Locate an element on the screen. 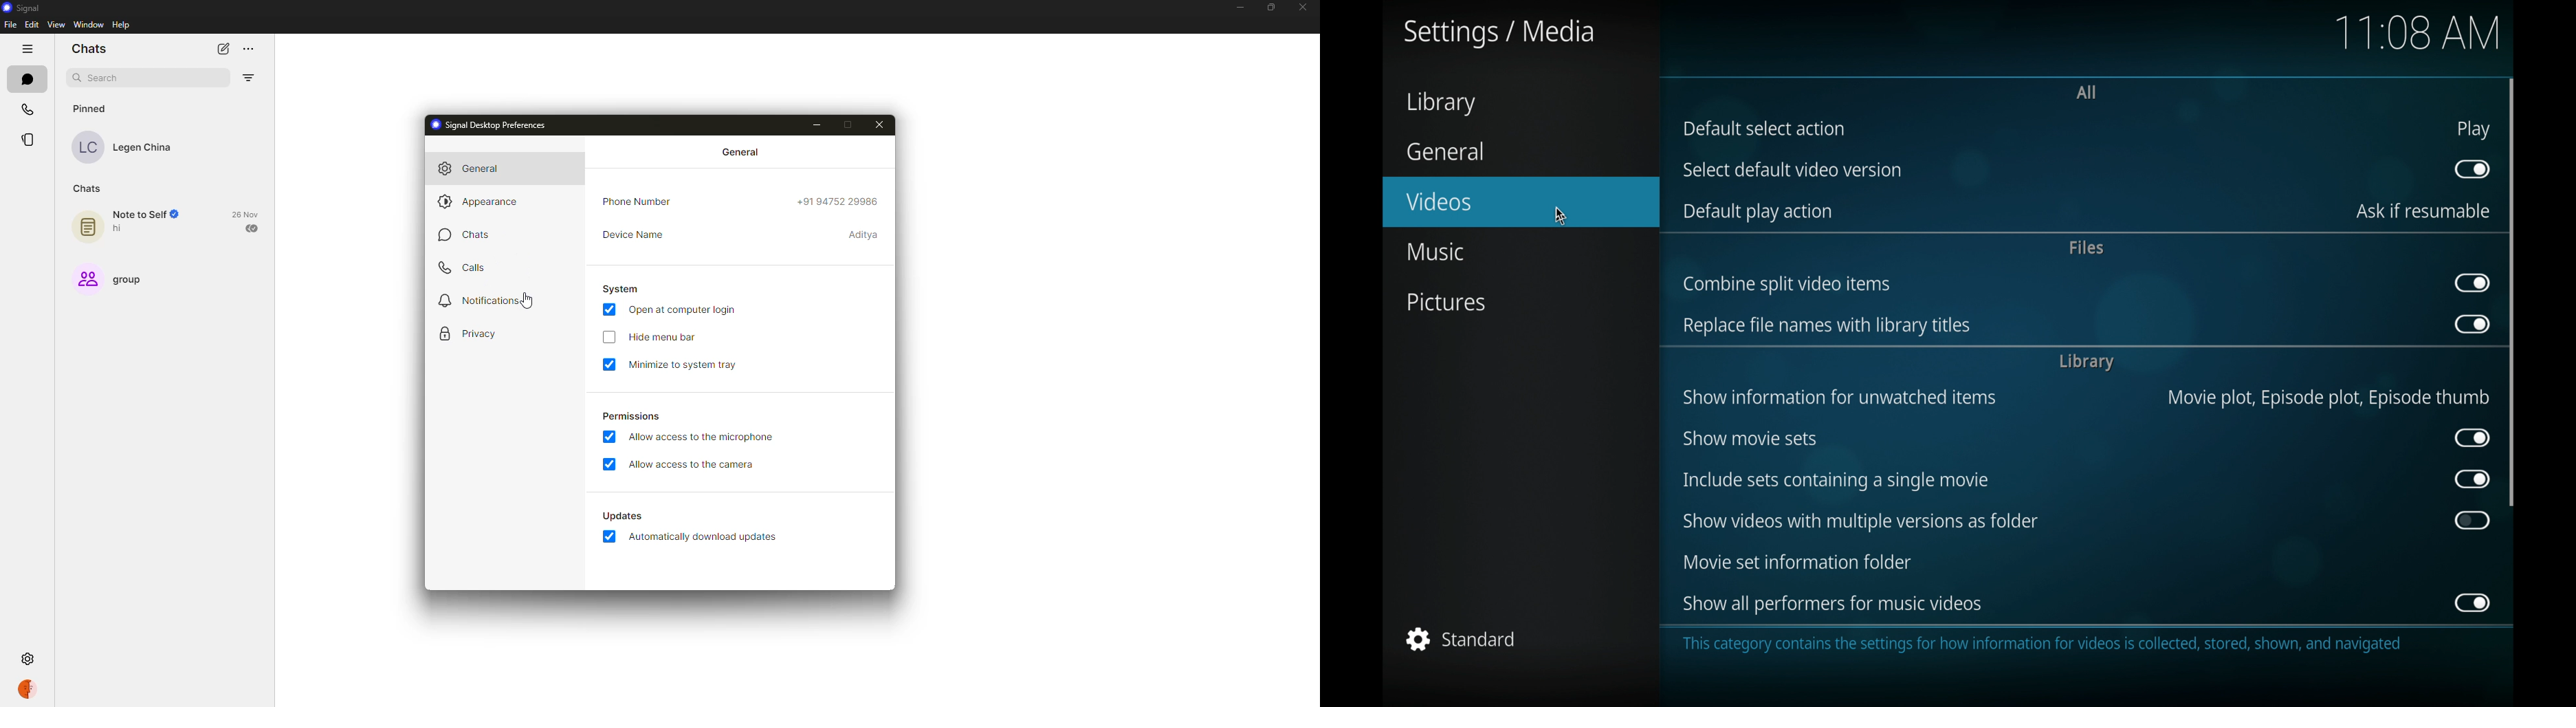 Image resolution: width=2576 pixels, height=728 pixels. system is located at coordinates (624, 288).